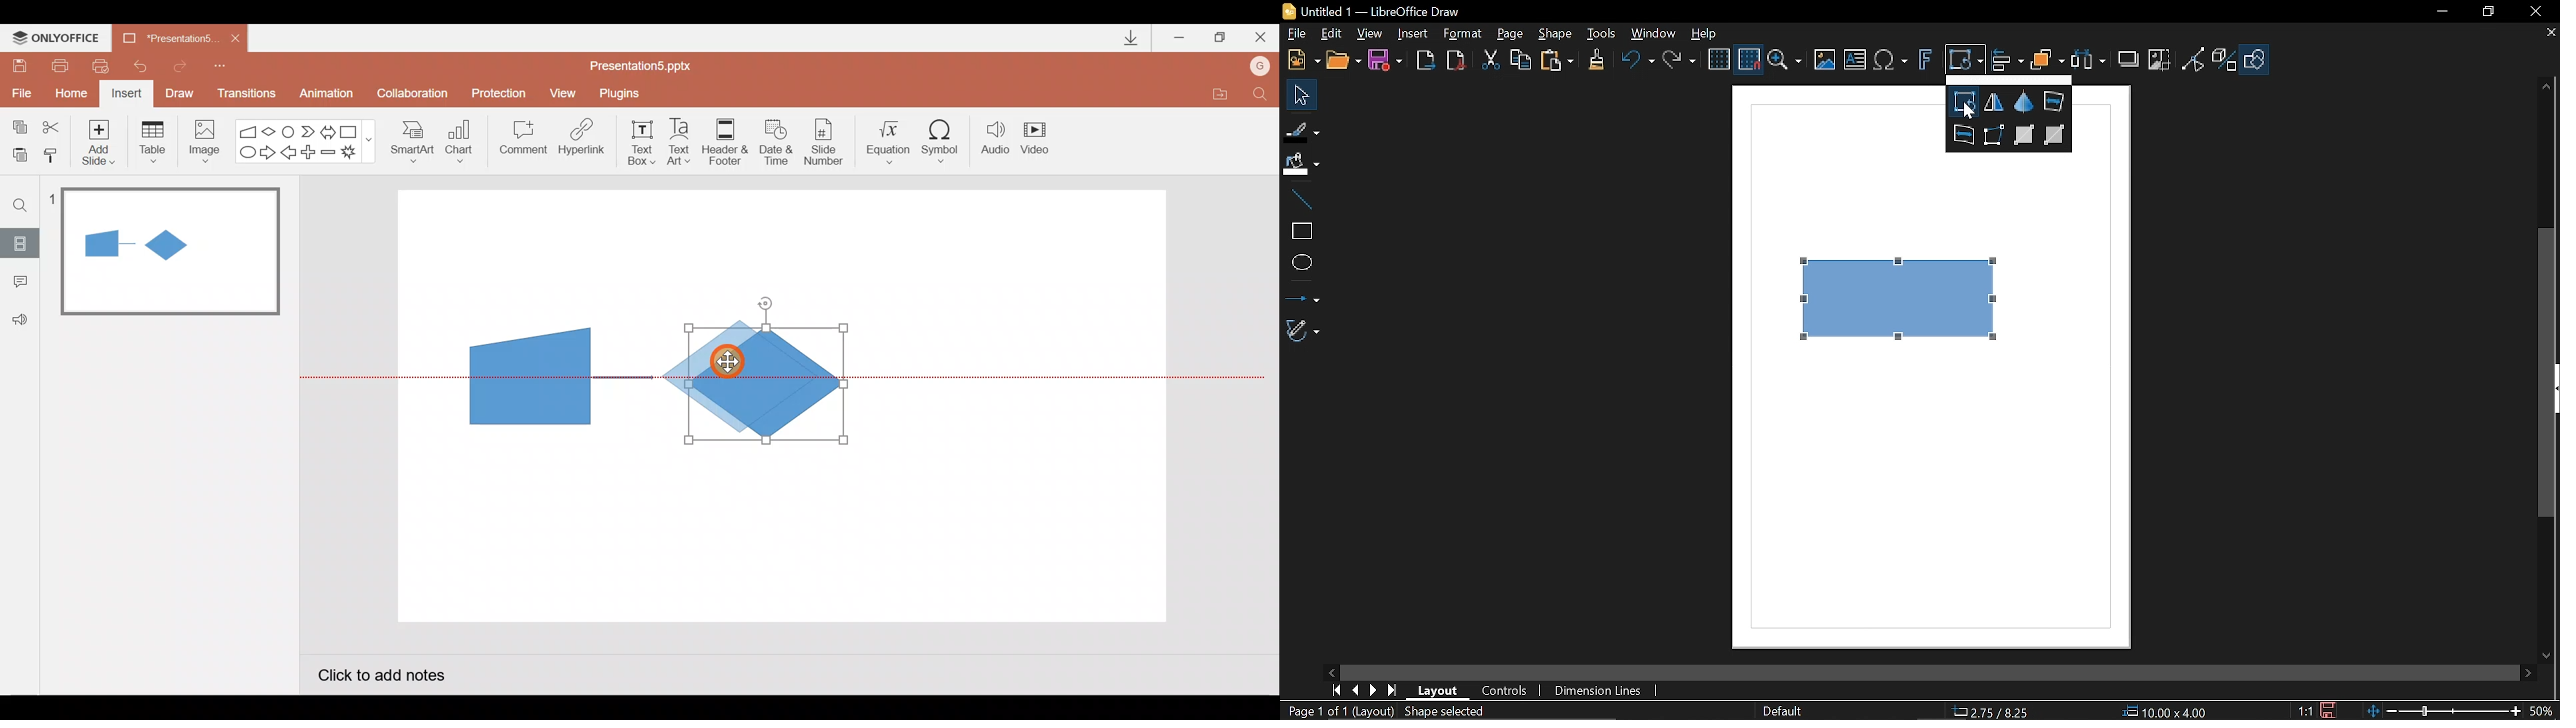 Image resolution: width=2576 pixels, height=728 pixels. Describe the element at coordinates (143, 66) in the screenshot. I see `Undo` at that location.